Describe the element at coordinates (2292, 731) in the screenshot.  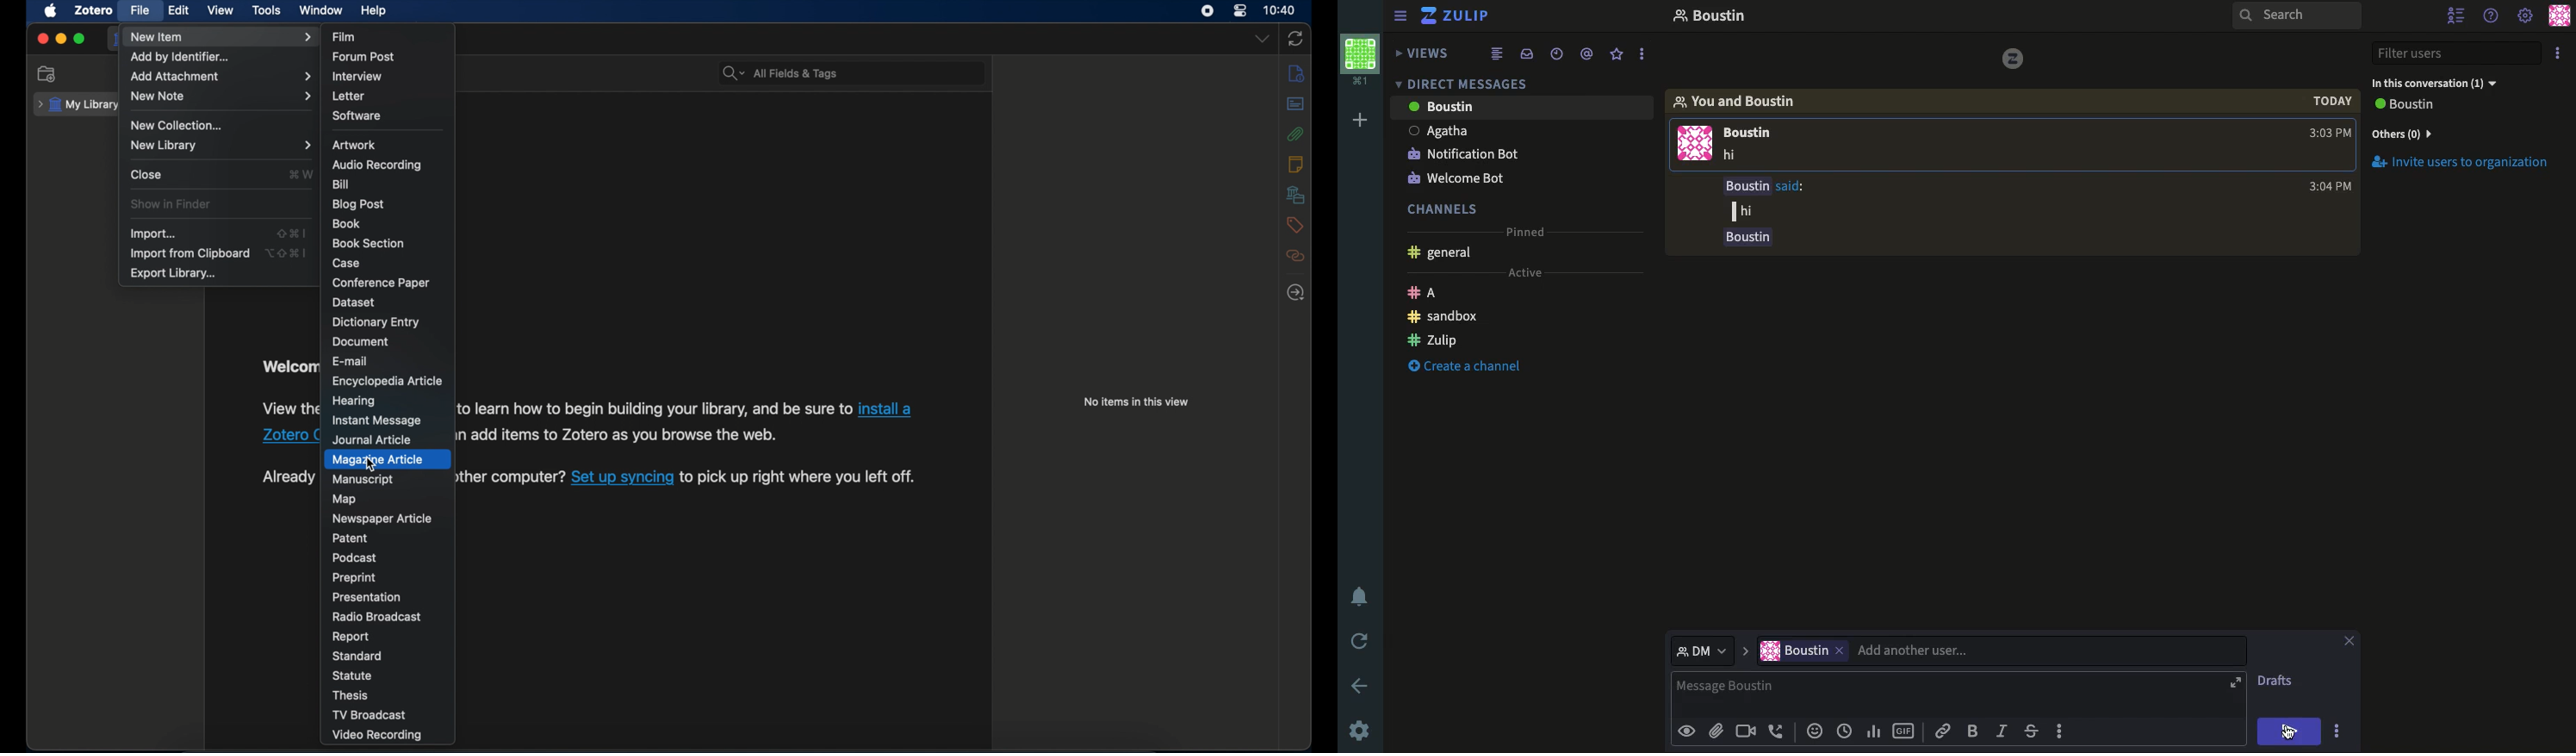
I see `Send` at that location.